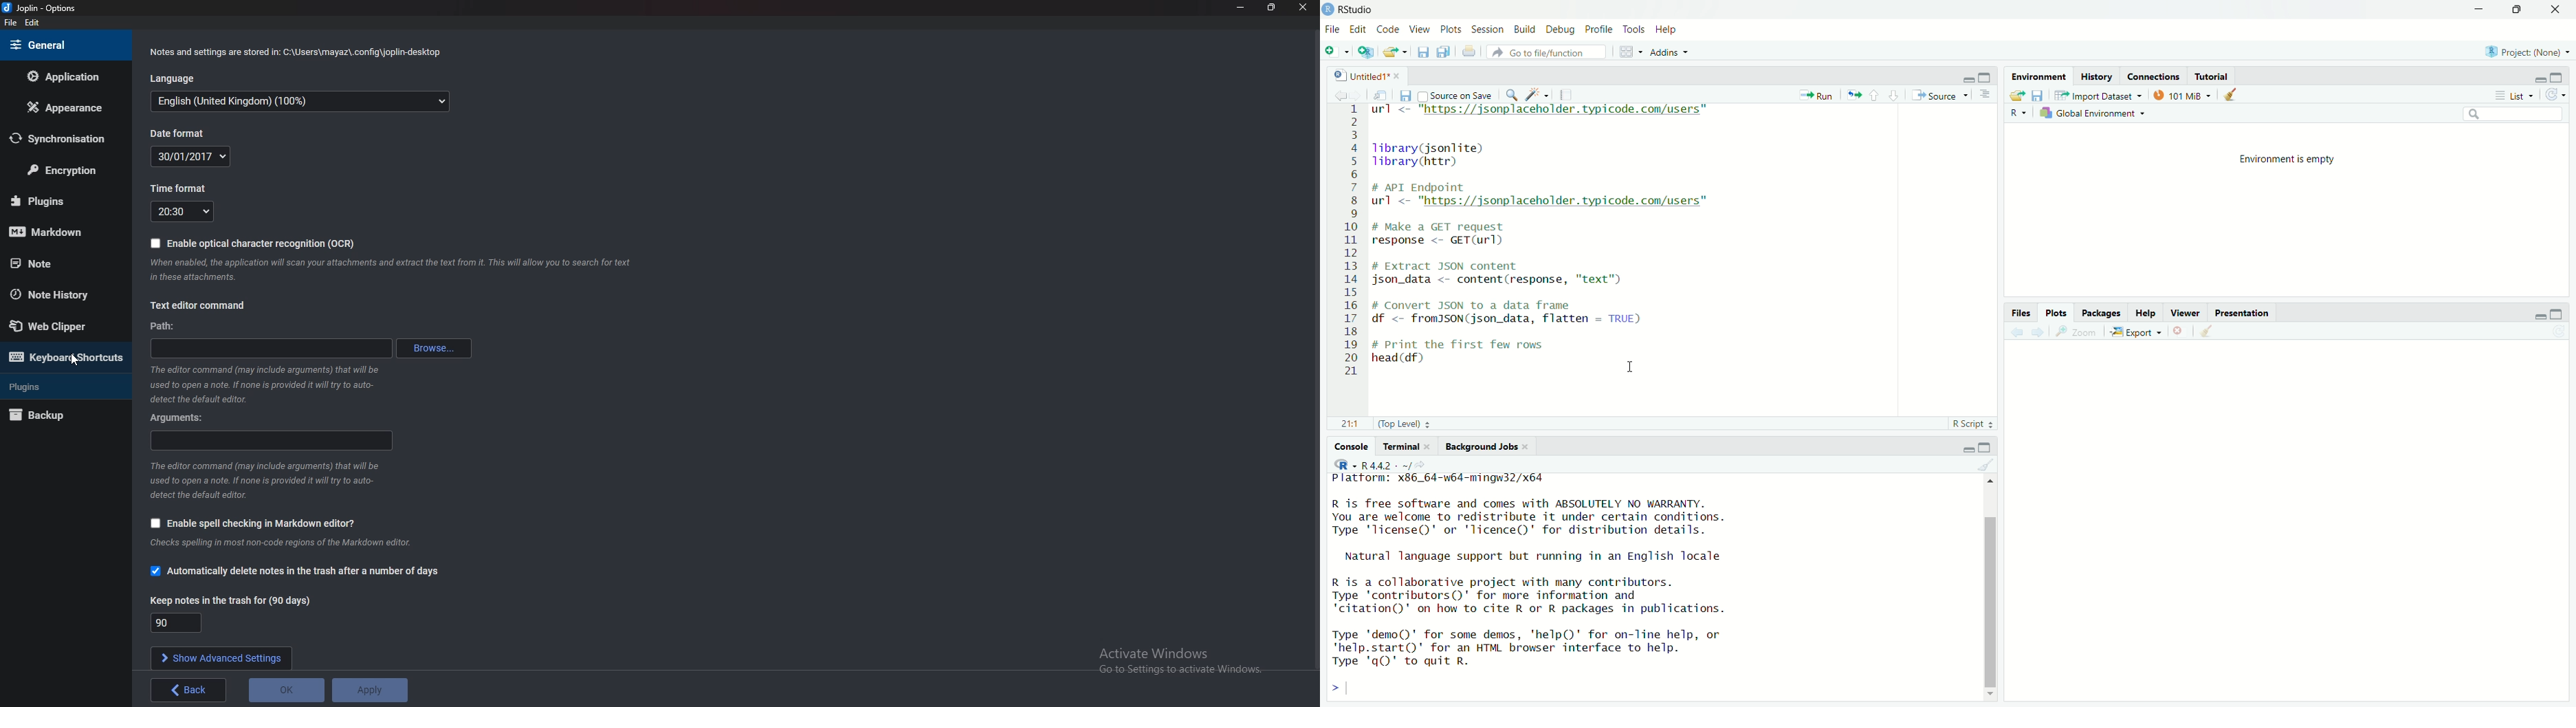 This screenshot has width=2576, height=728. Describe the element at coordinates (435, 349) in the screenshot. I see `Browse` at that location.